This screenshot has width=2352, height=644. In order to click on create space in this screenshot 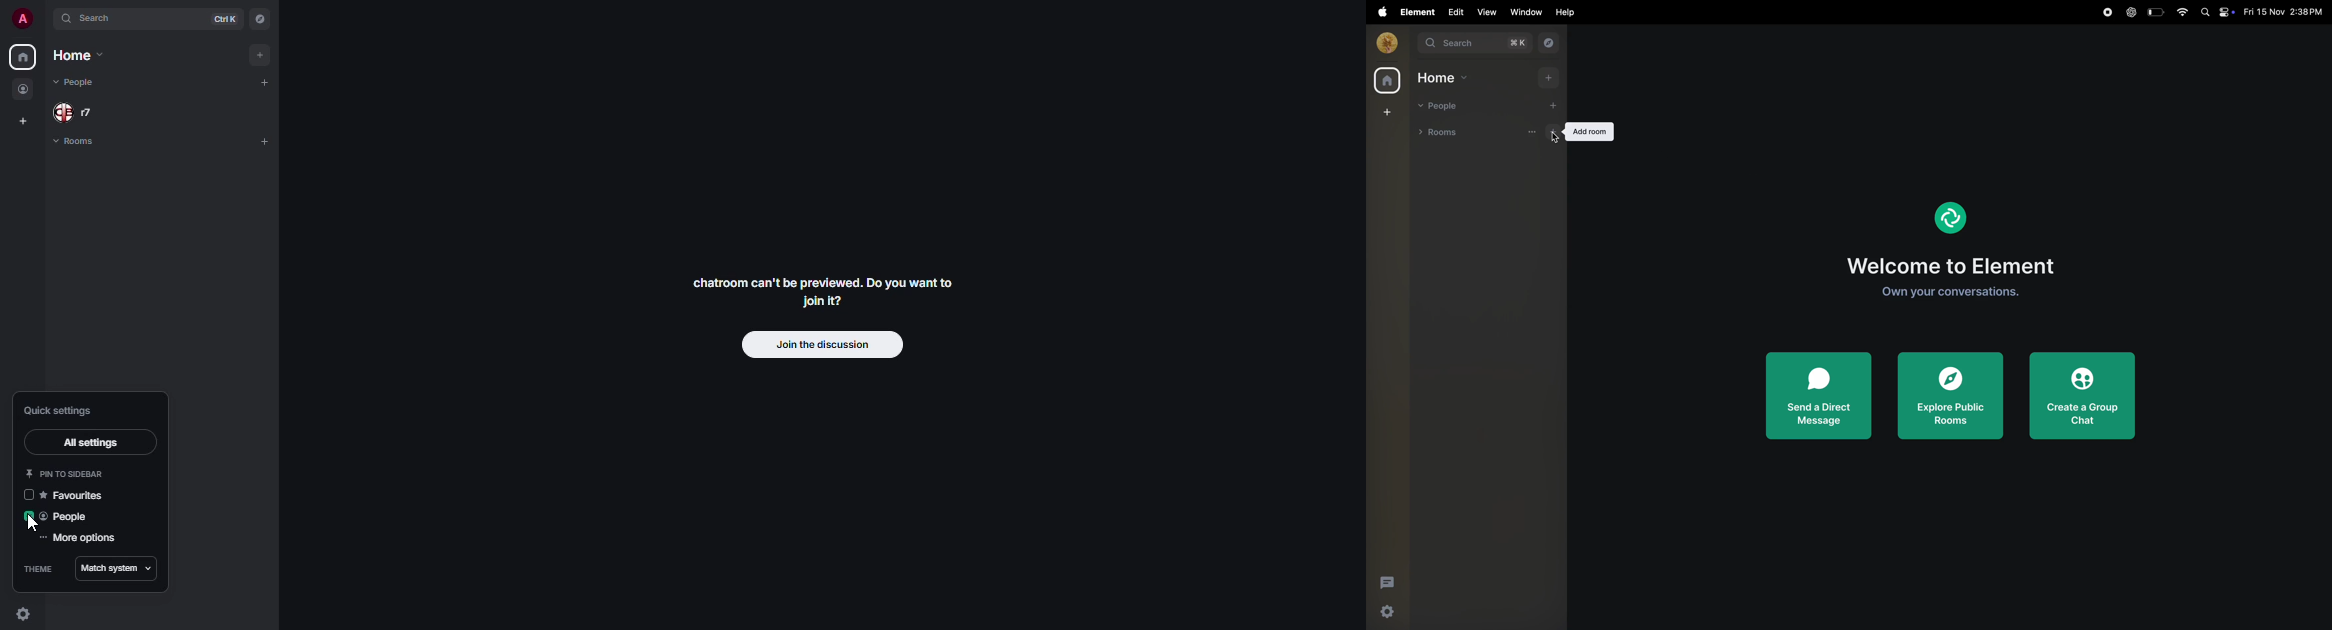, I will do `click(23, 122)`.